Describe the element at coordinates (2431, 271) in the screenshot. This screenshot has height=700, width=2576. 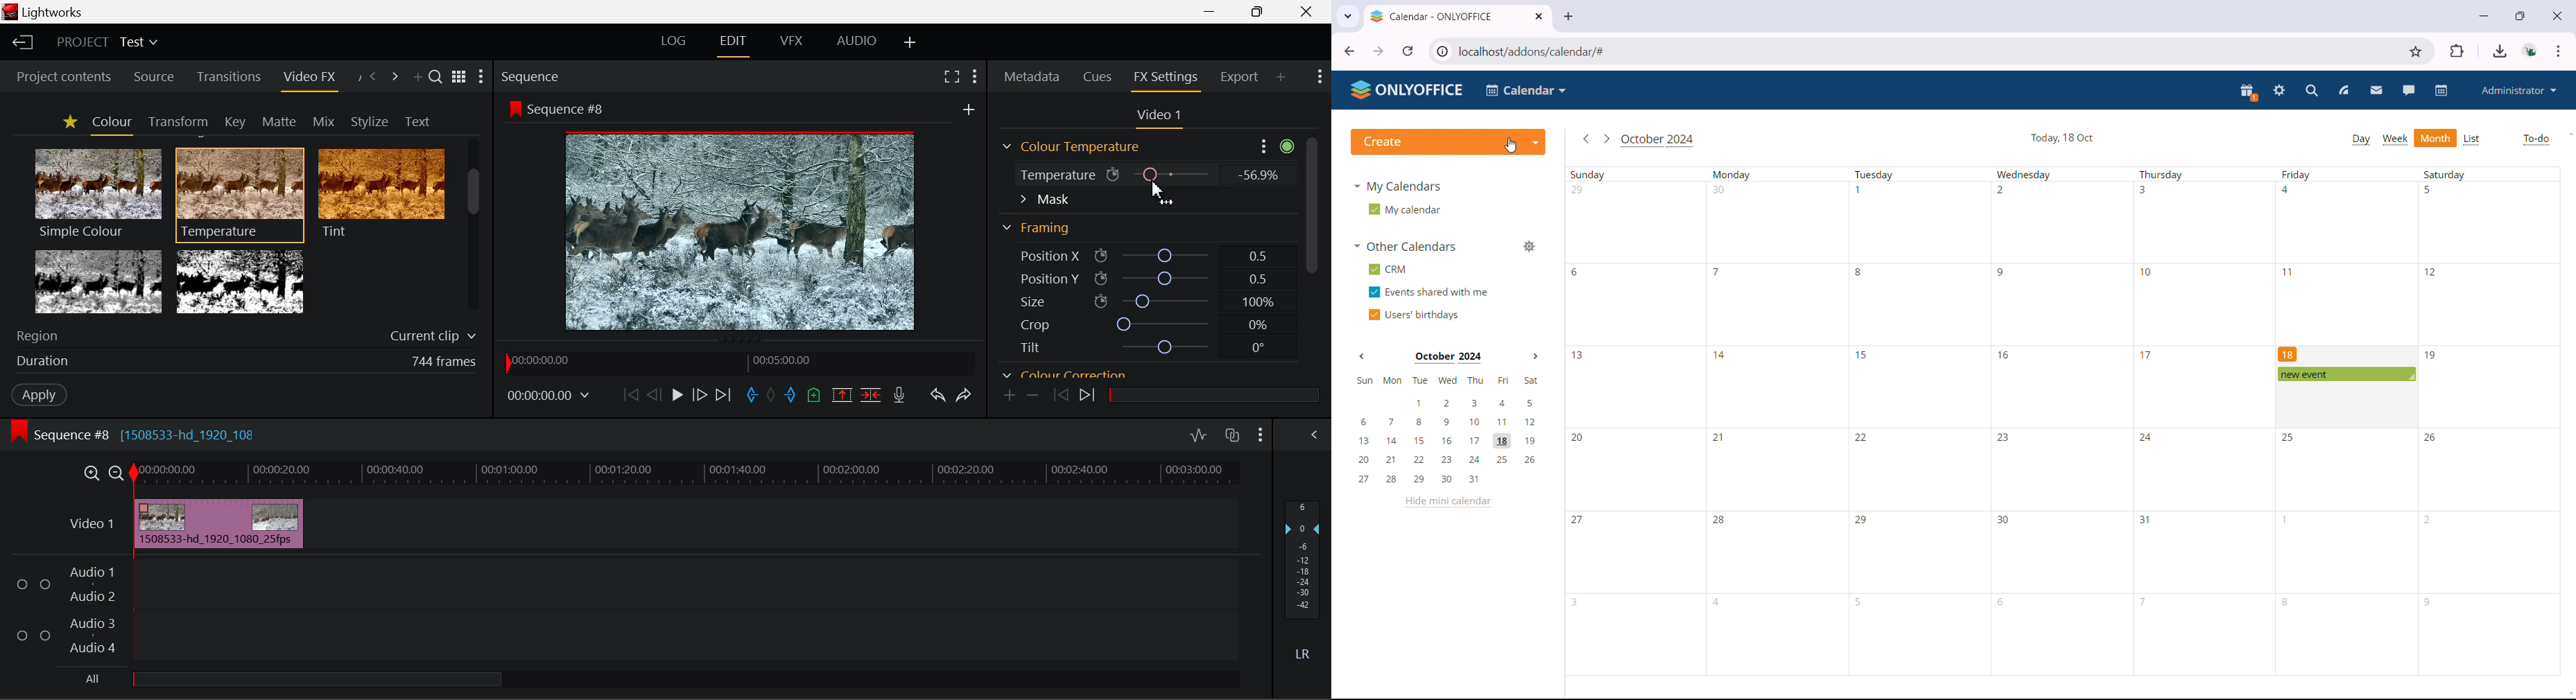
I see `12` at that location.